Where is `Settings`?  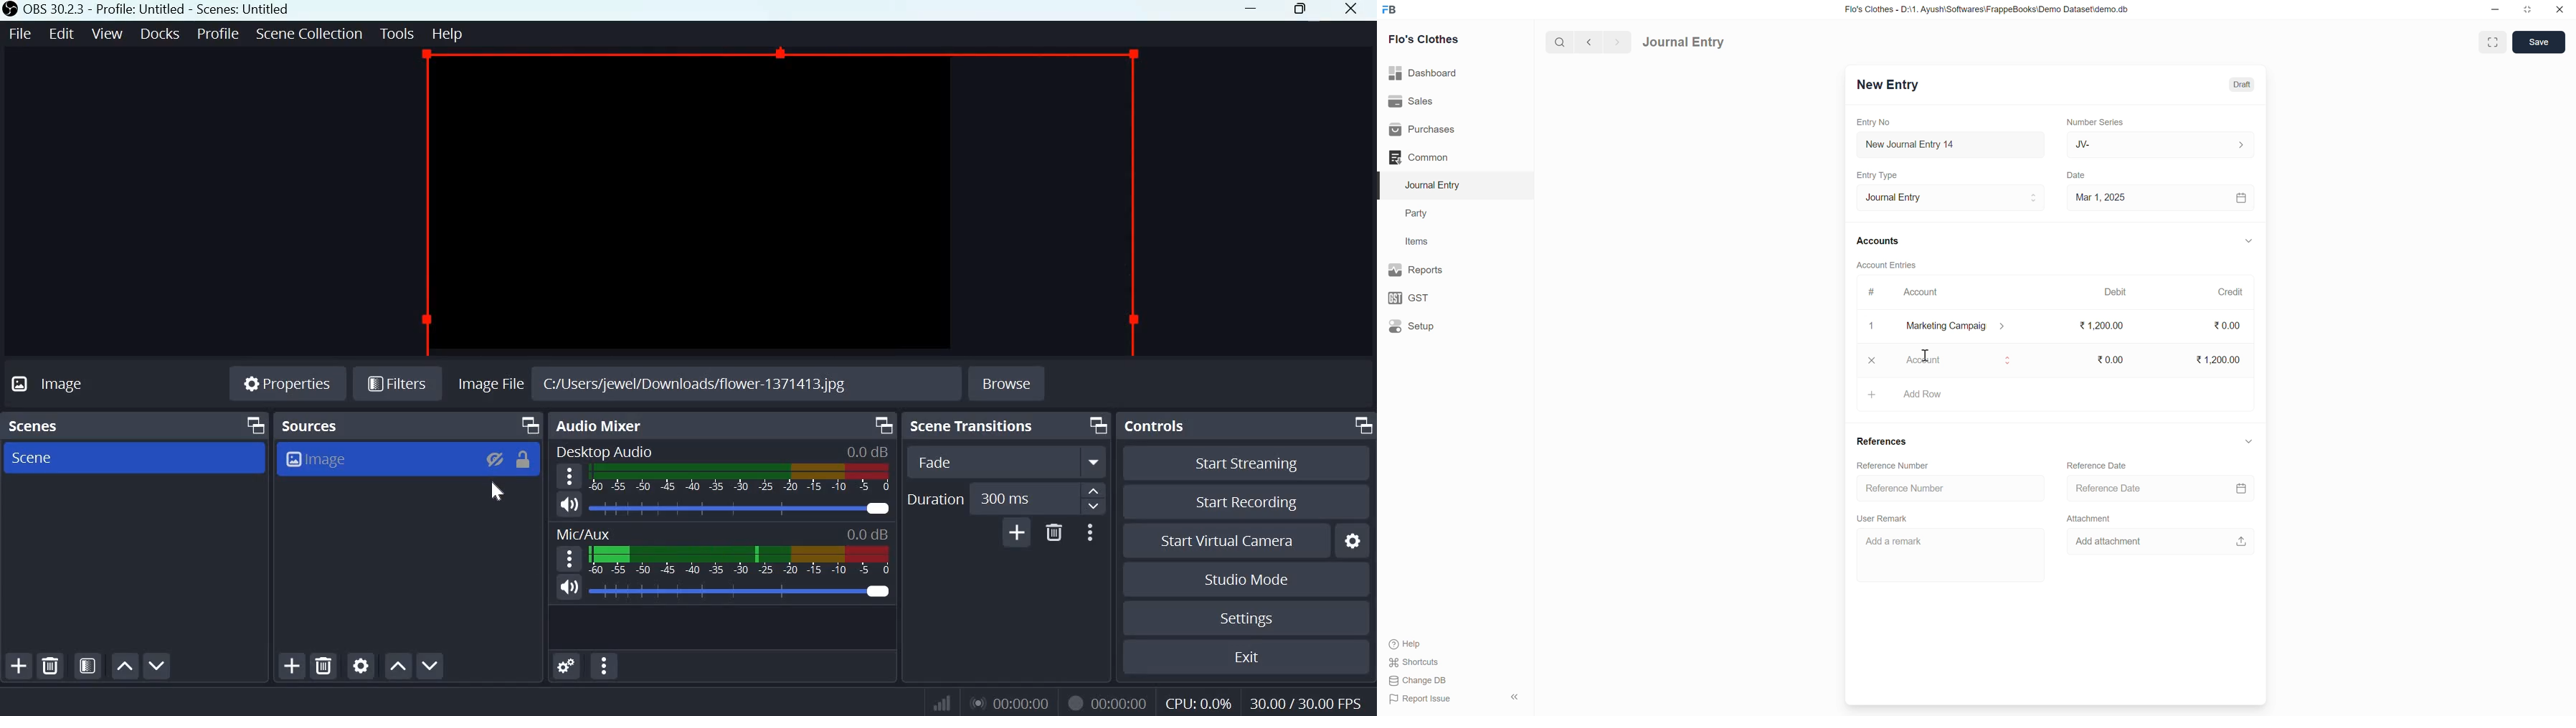
Settings is located at coordinates (1244, 617).